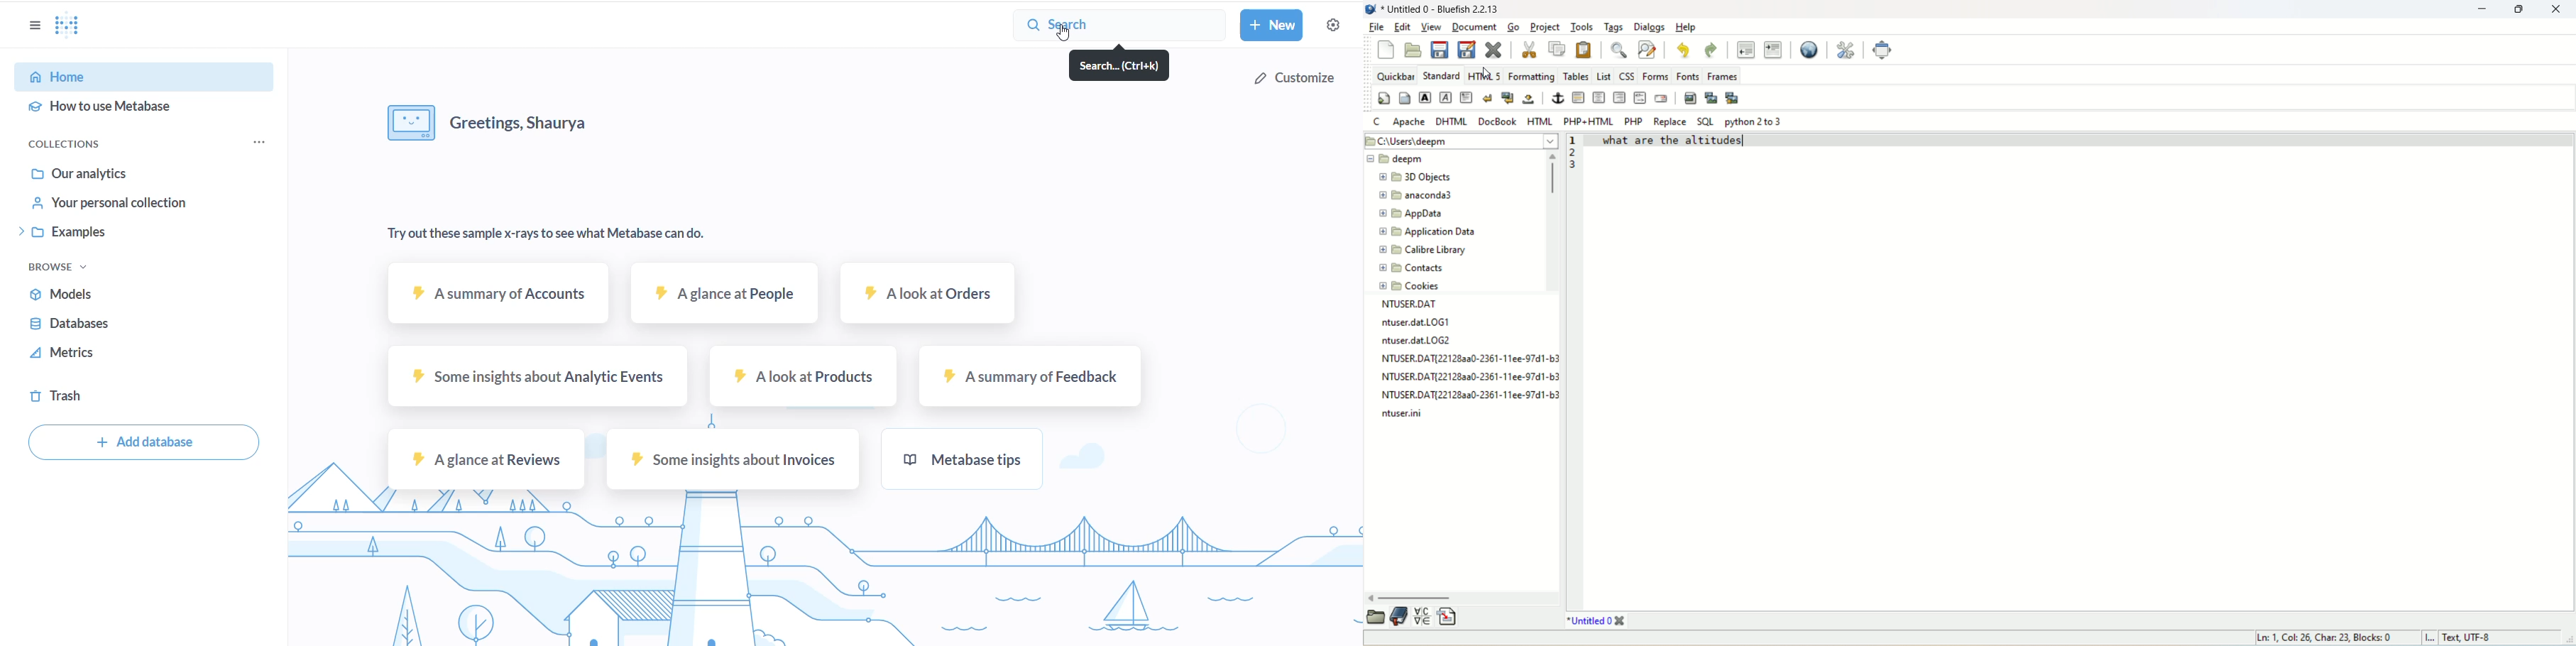 The height and width of the screenshot is (672, 2576). I want to click on your personal collection, so click(146, 202).